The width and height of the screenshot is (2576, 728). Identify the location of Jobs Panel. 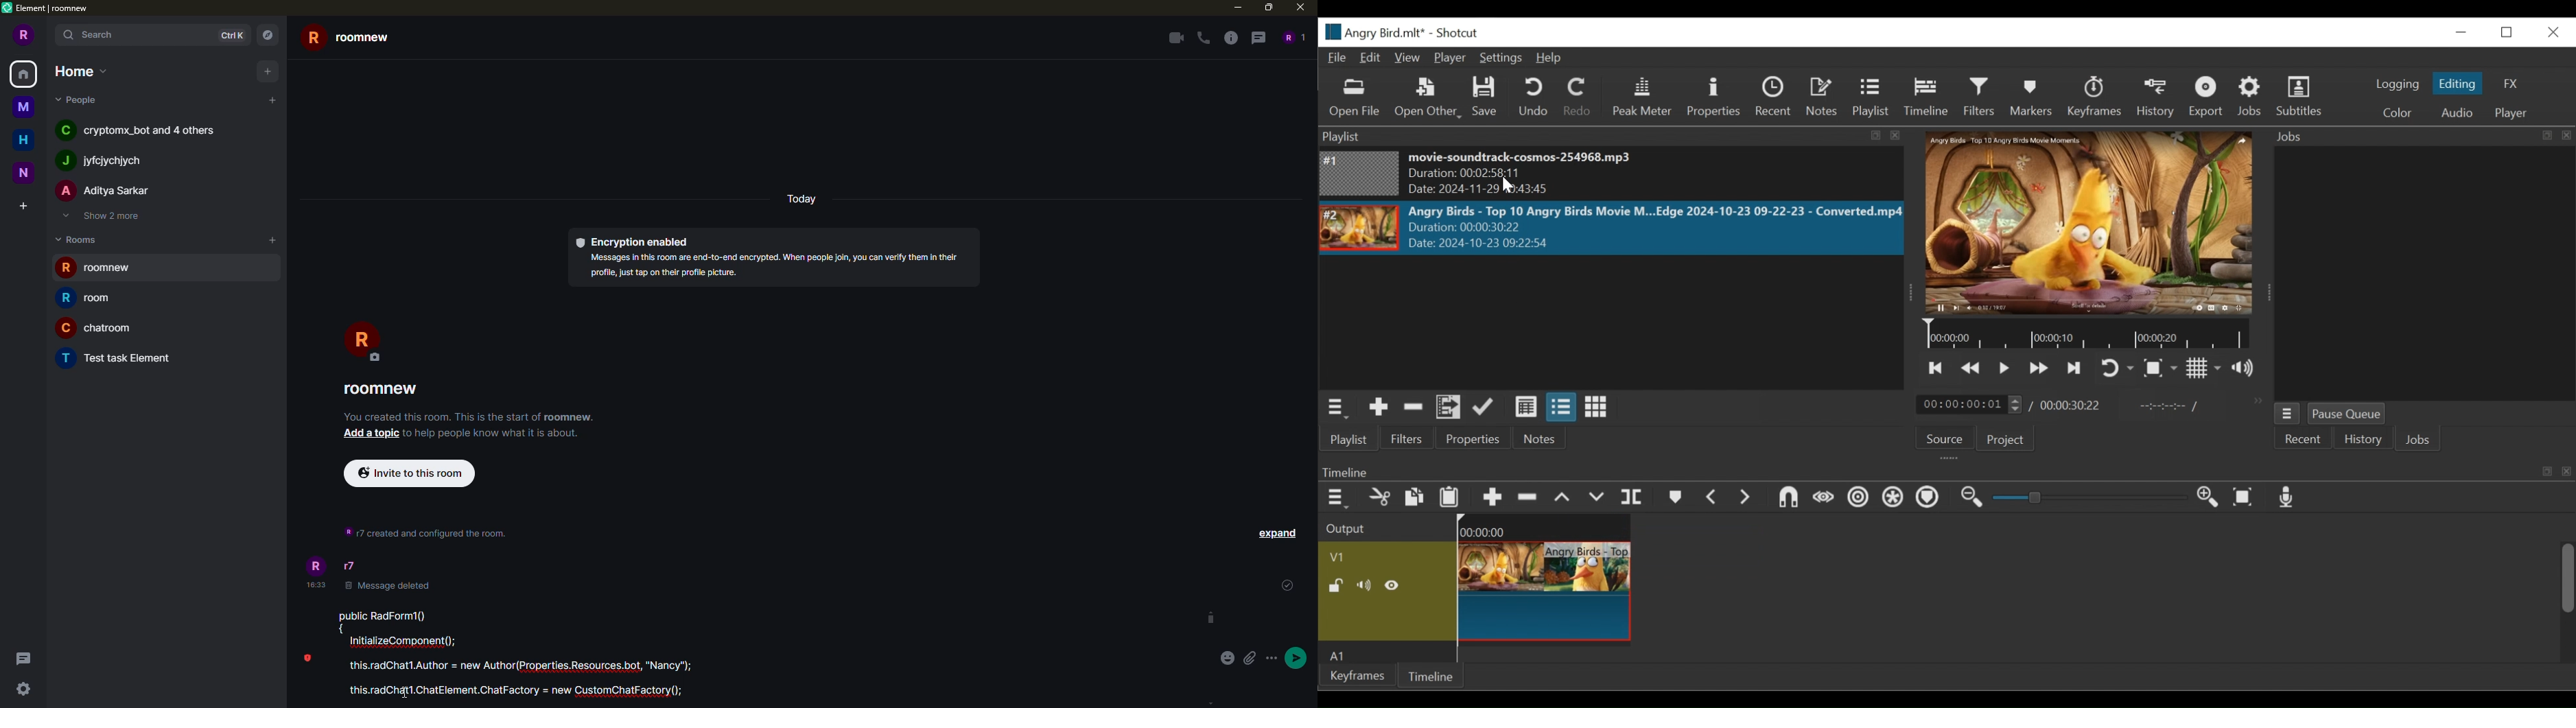
(2418, 136).